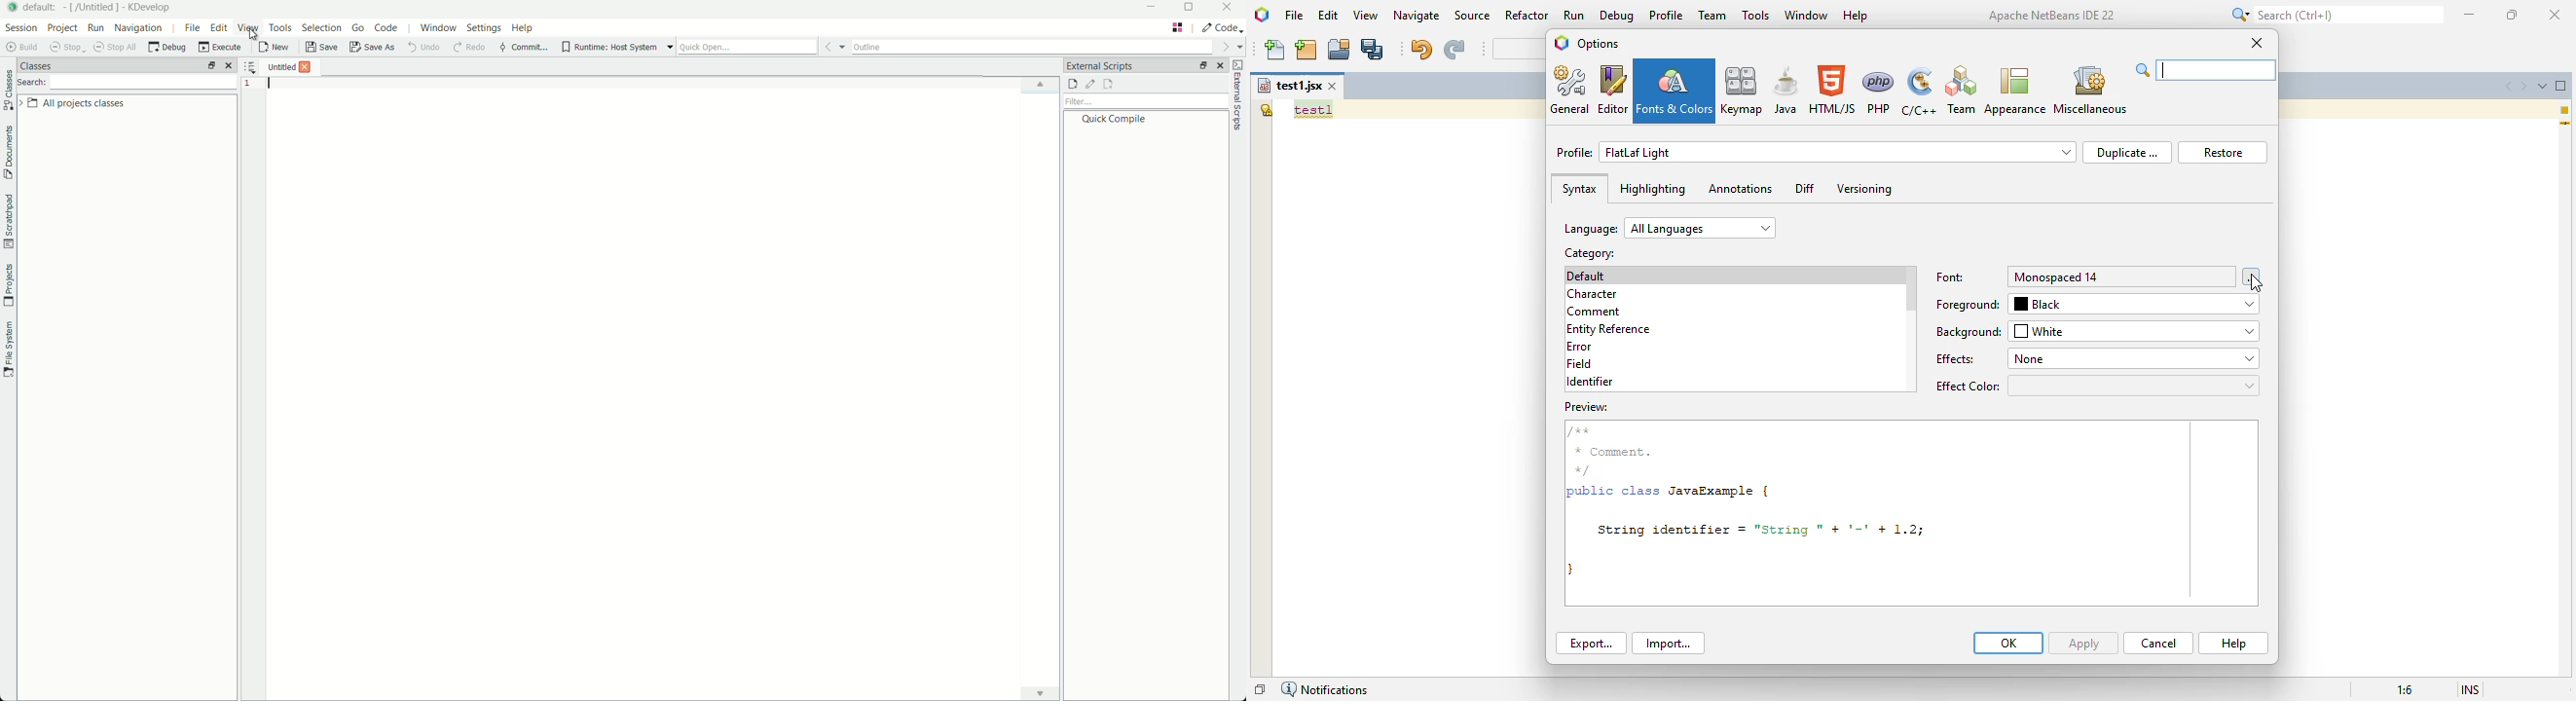 This screenshot has width=2576, height=728. What do you see at coordinates (1742, 90) in the screenshot?
I see `keymap` at bounding box center [1742, 90].